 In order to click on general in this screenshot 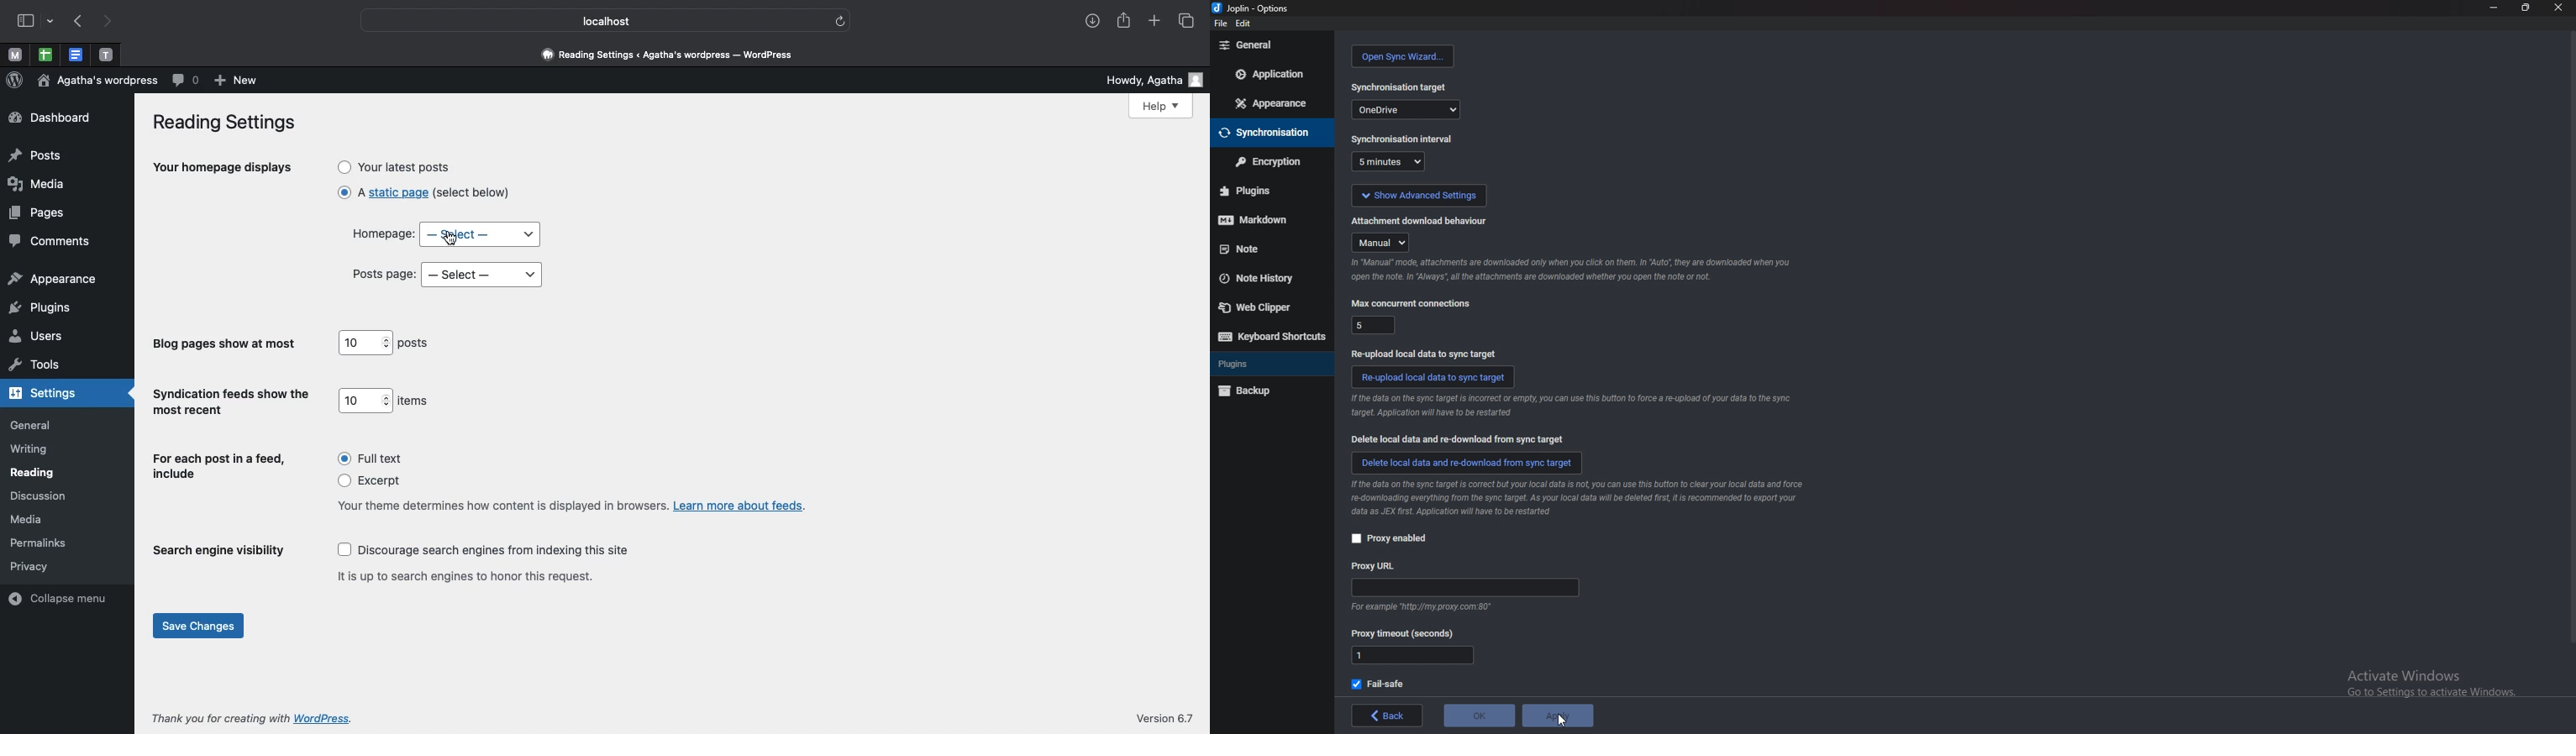, I will do `click(1270, 46)`.